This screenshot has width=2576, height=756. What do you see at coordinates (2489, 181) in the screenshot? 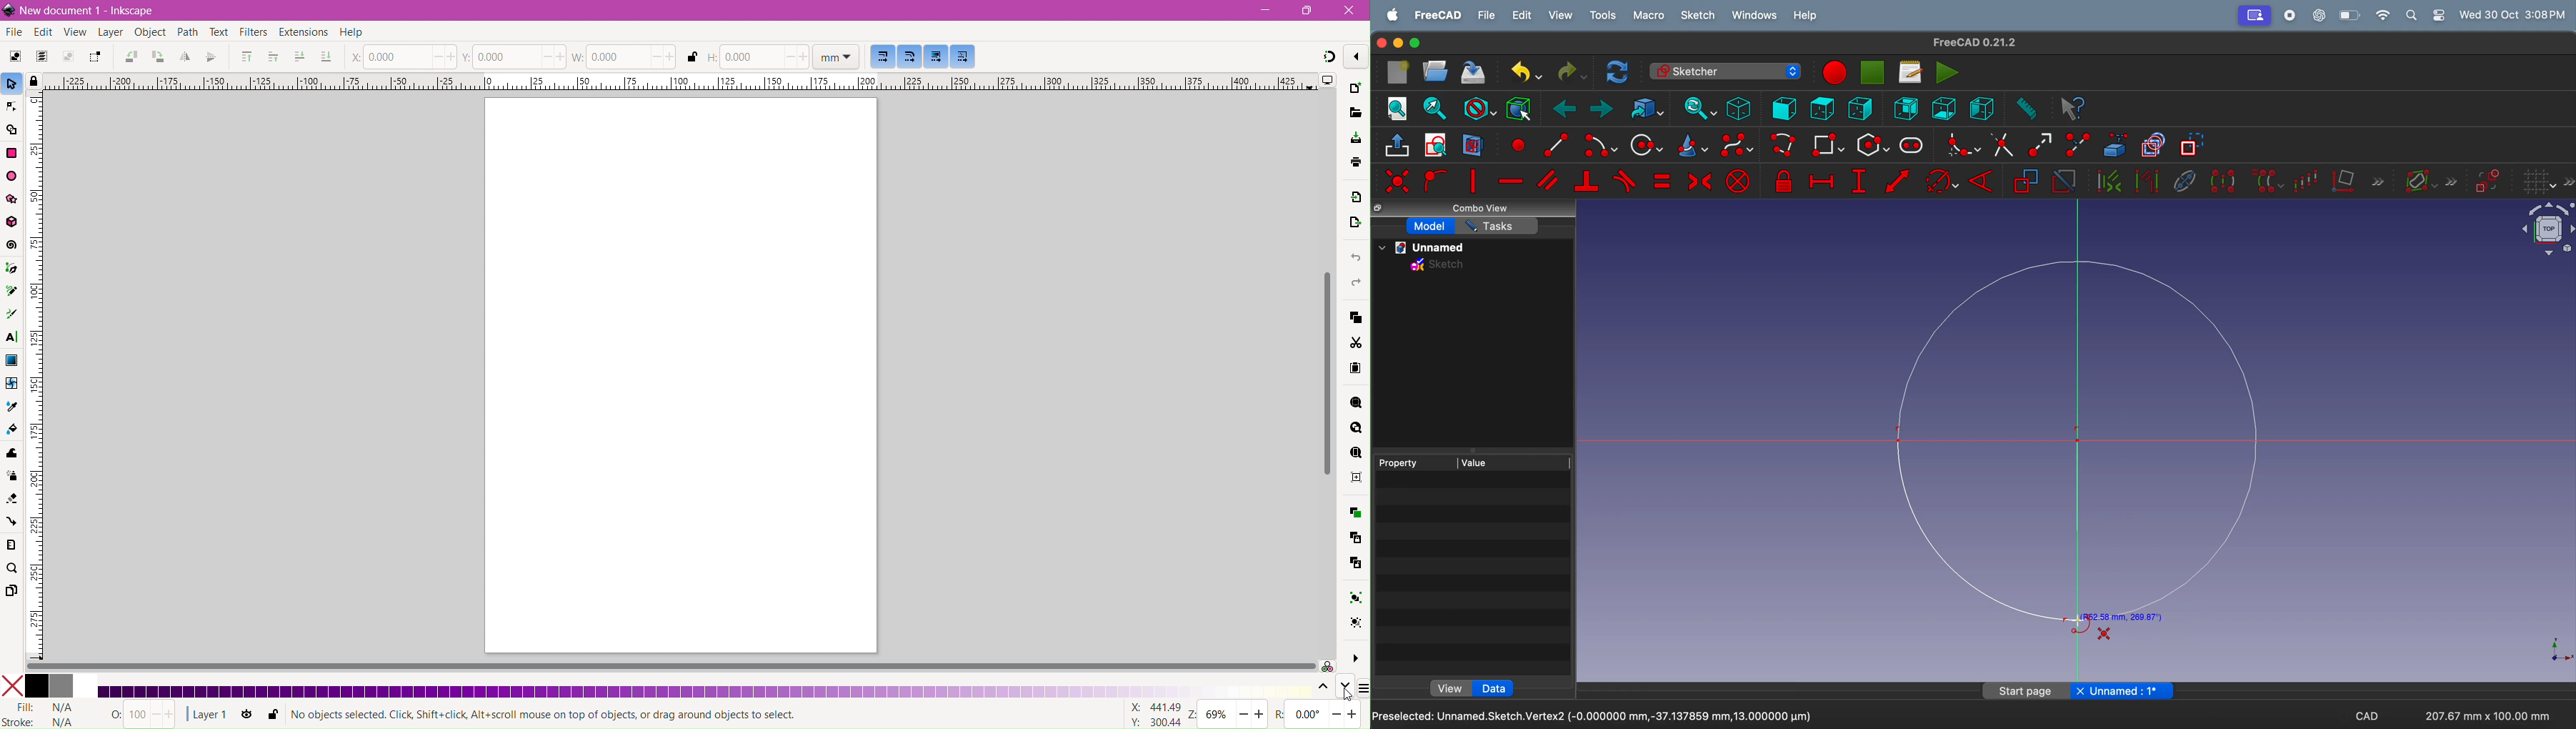
I see `switch virtual space` at bounding box center [2489, 181].